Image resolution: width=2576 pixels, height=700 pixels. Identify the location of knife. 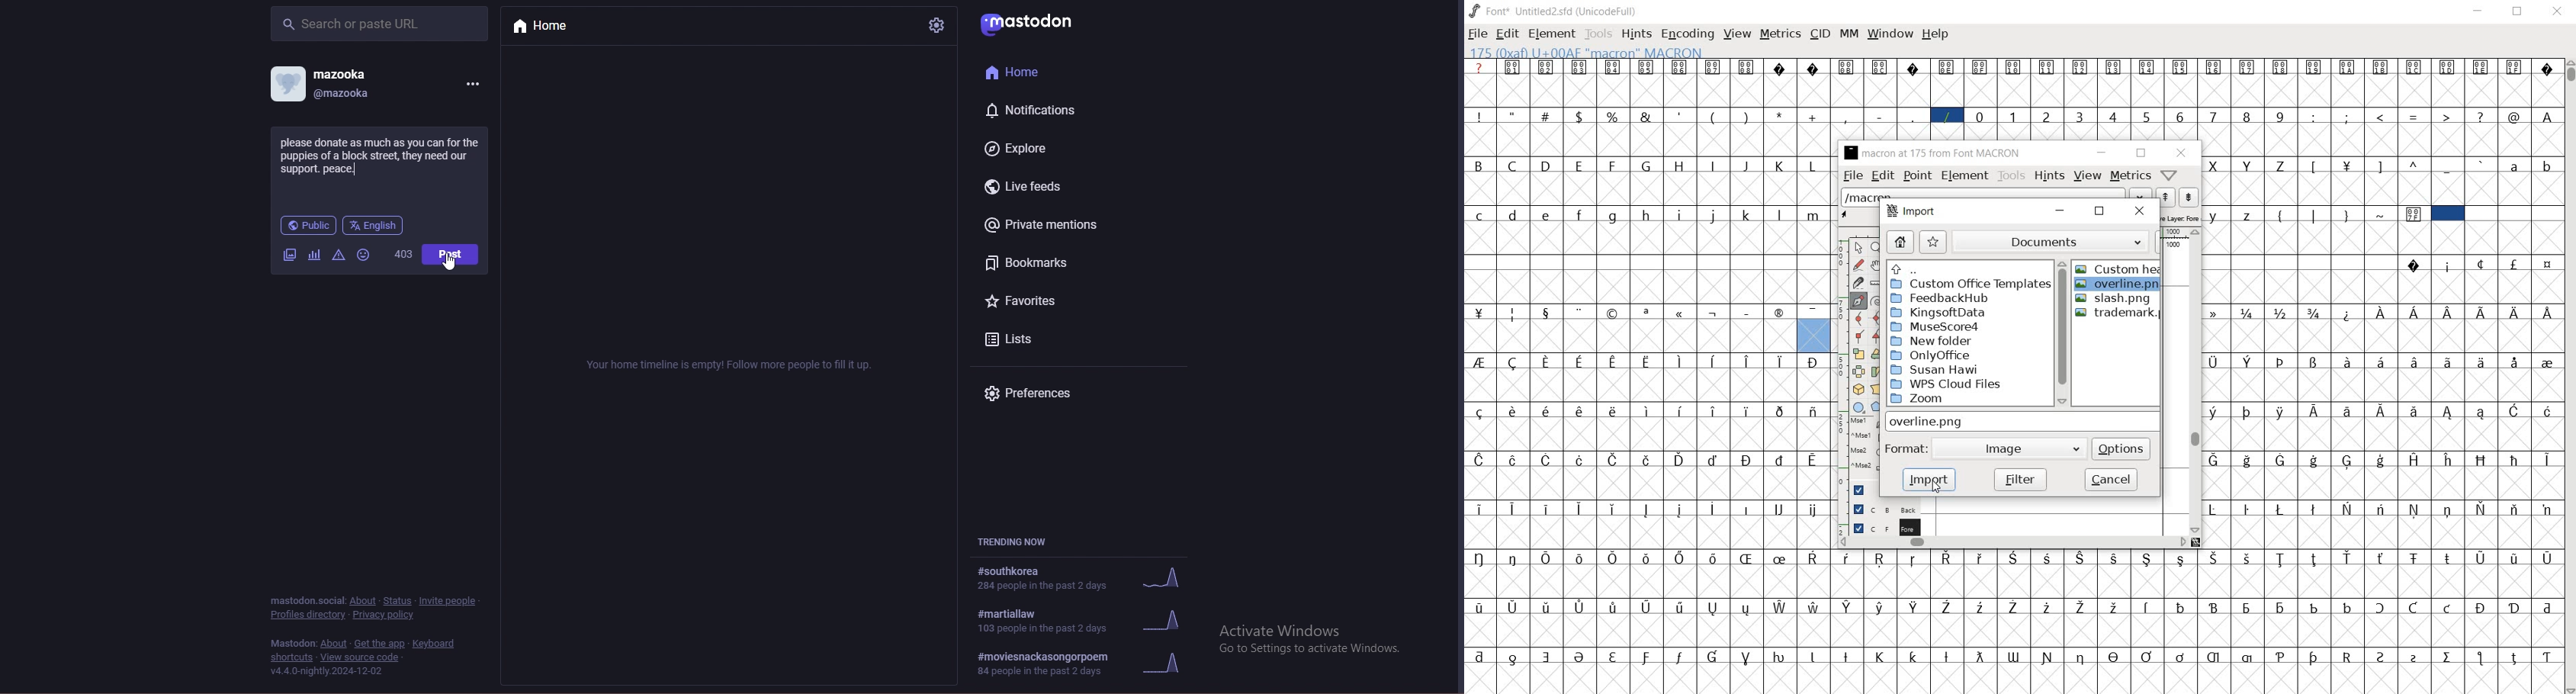
(1857, 283).